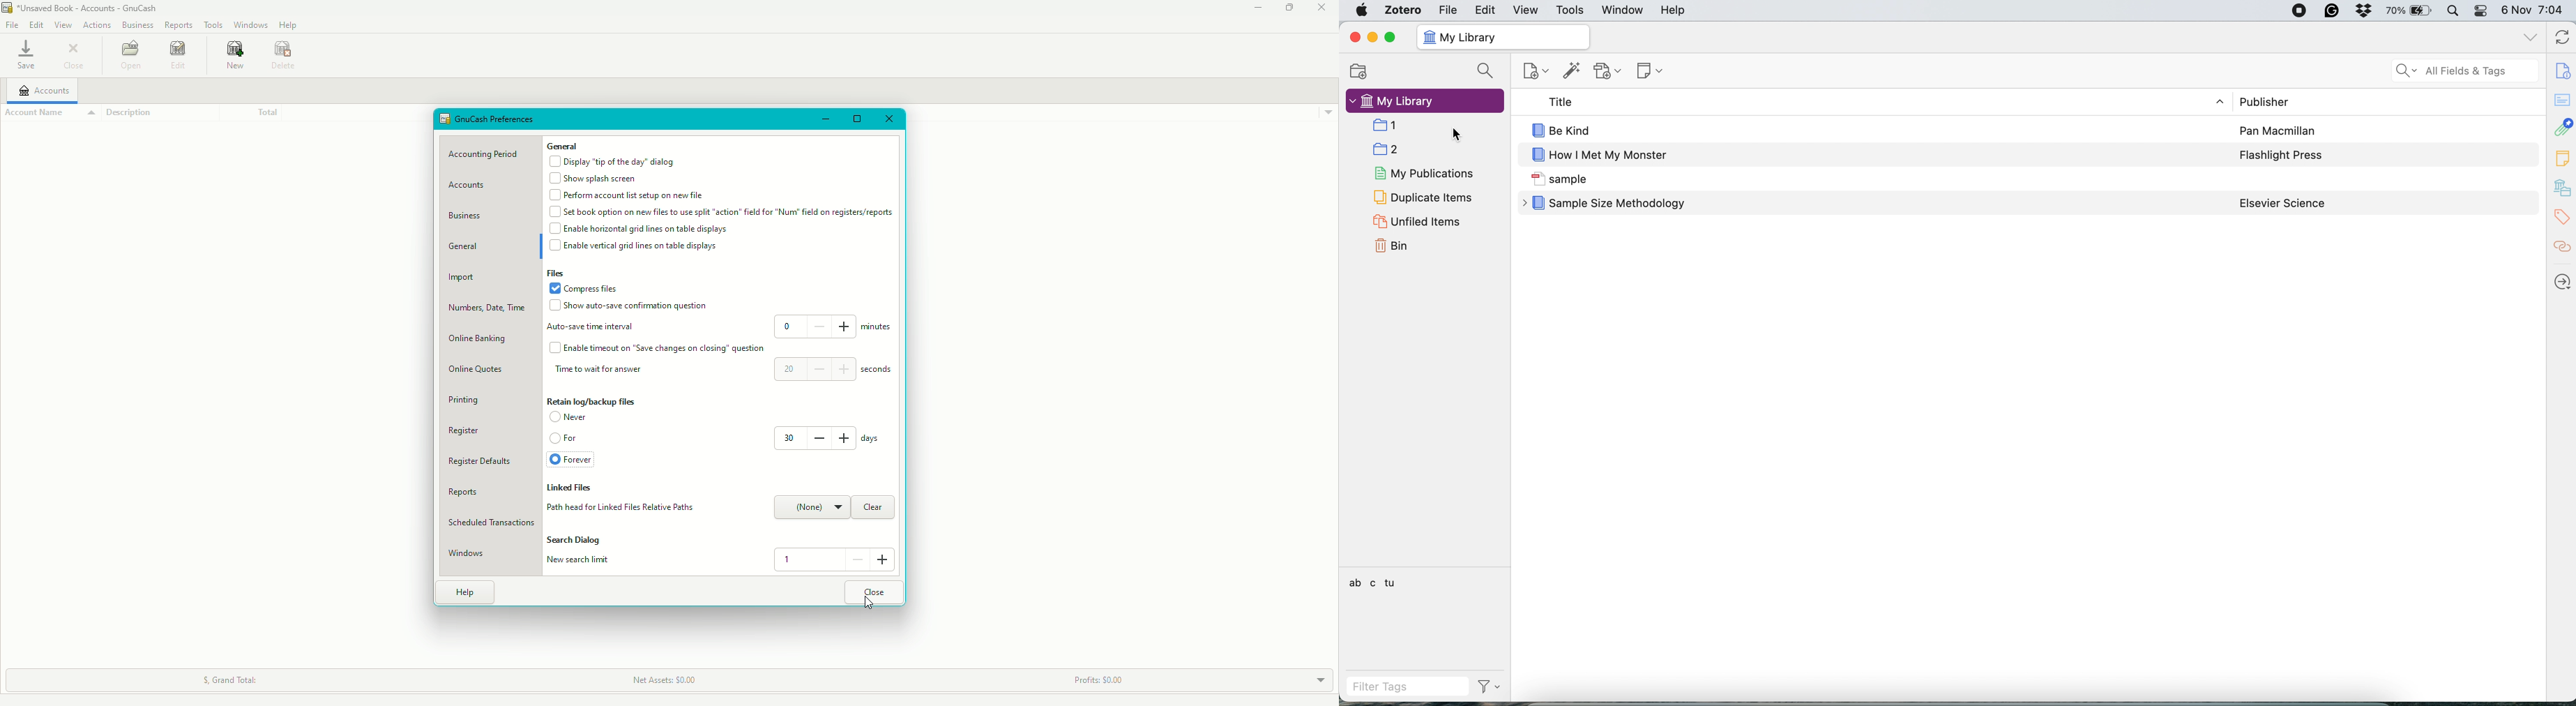  I want to click on icon, so click(1537, 130).